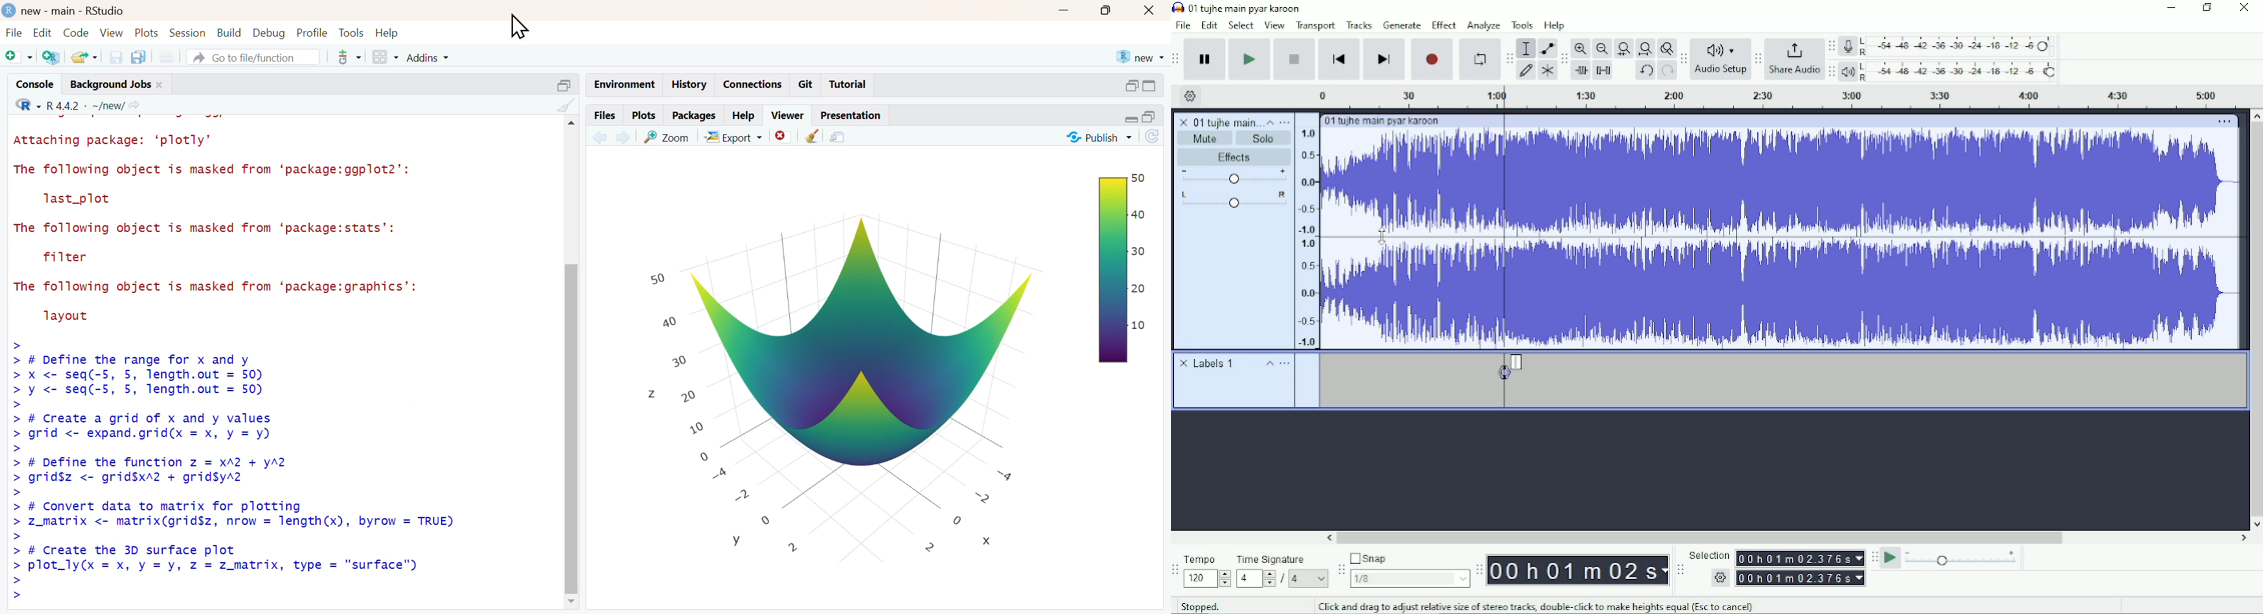 This screenshot has width=2268, height=616. Describe the element at coordinates (29, 82) in the screenshot. I see `console` at that location.